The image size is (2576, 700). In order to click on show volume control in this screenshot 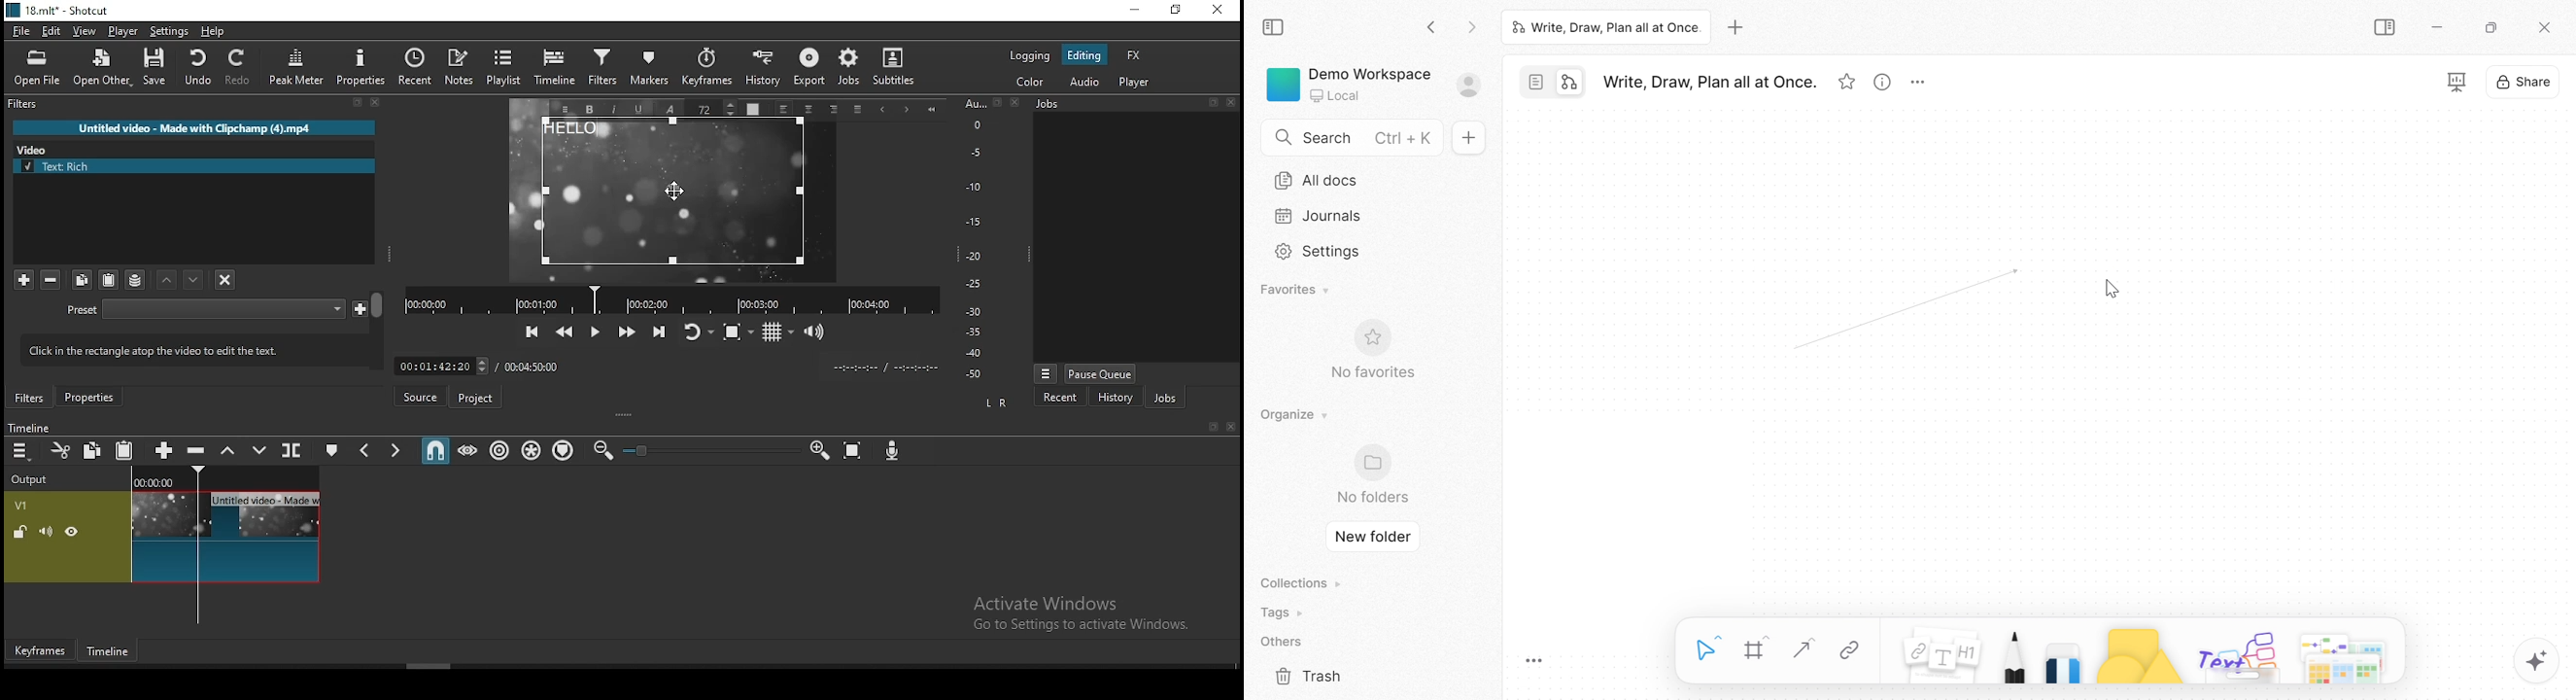, I will do `click(815, 331)`.